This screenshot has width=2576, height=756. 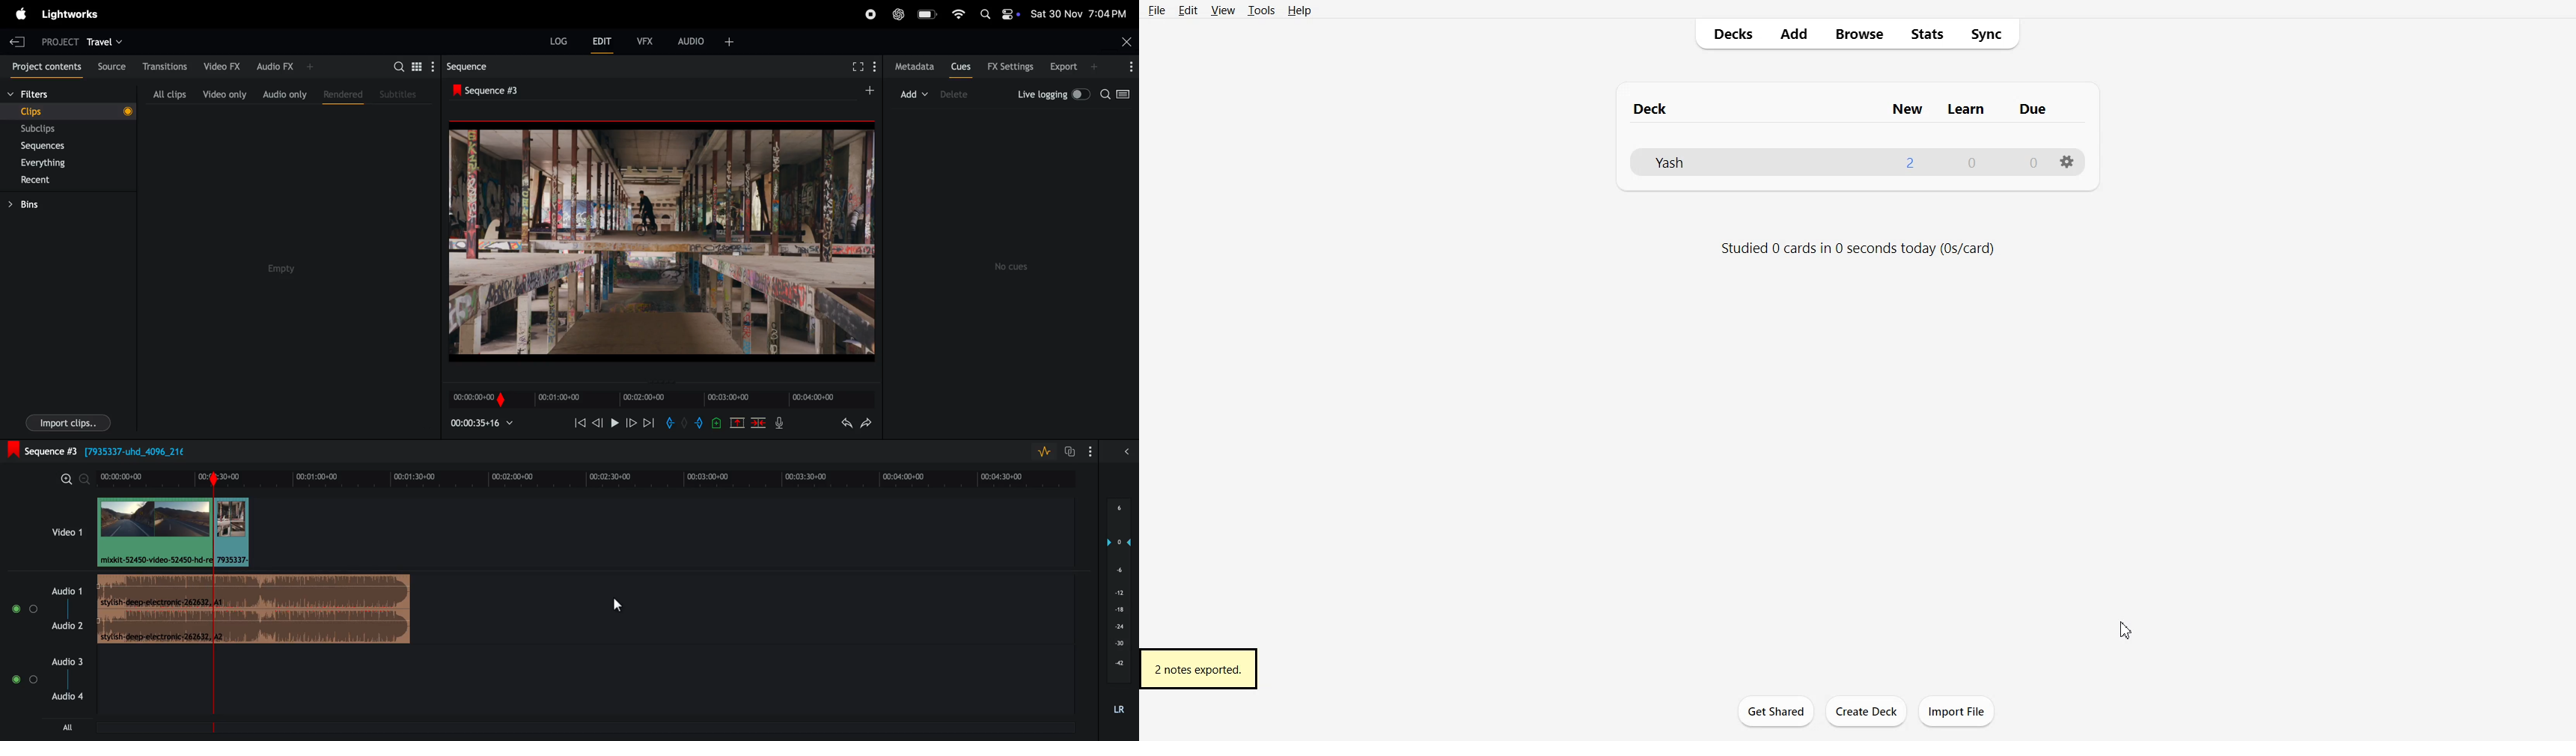 What do you see at coordinates (553, 44) in the screenshot?
I see `log` at bounding box center [553, 44].